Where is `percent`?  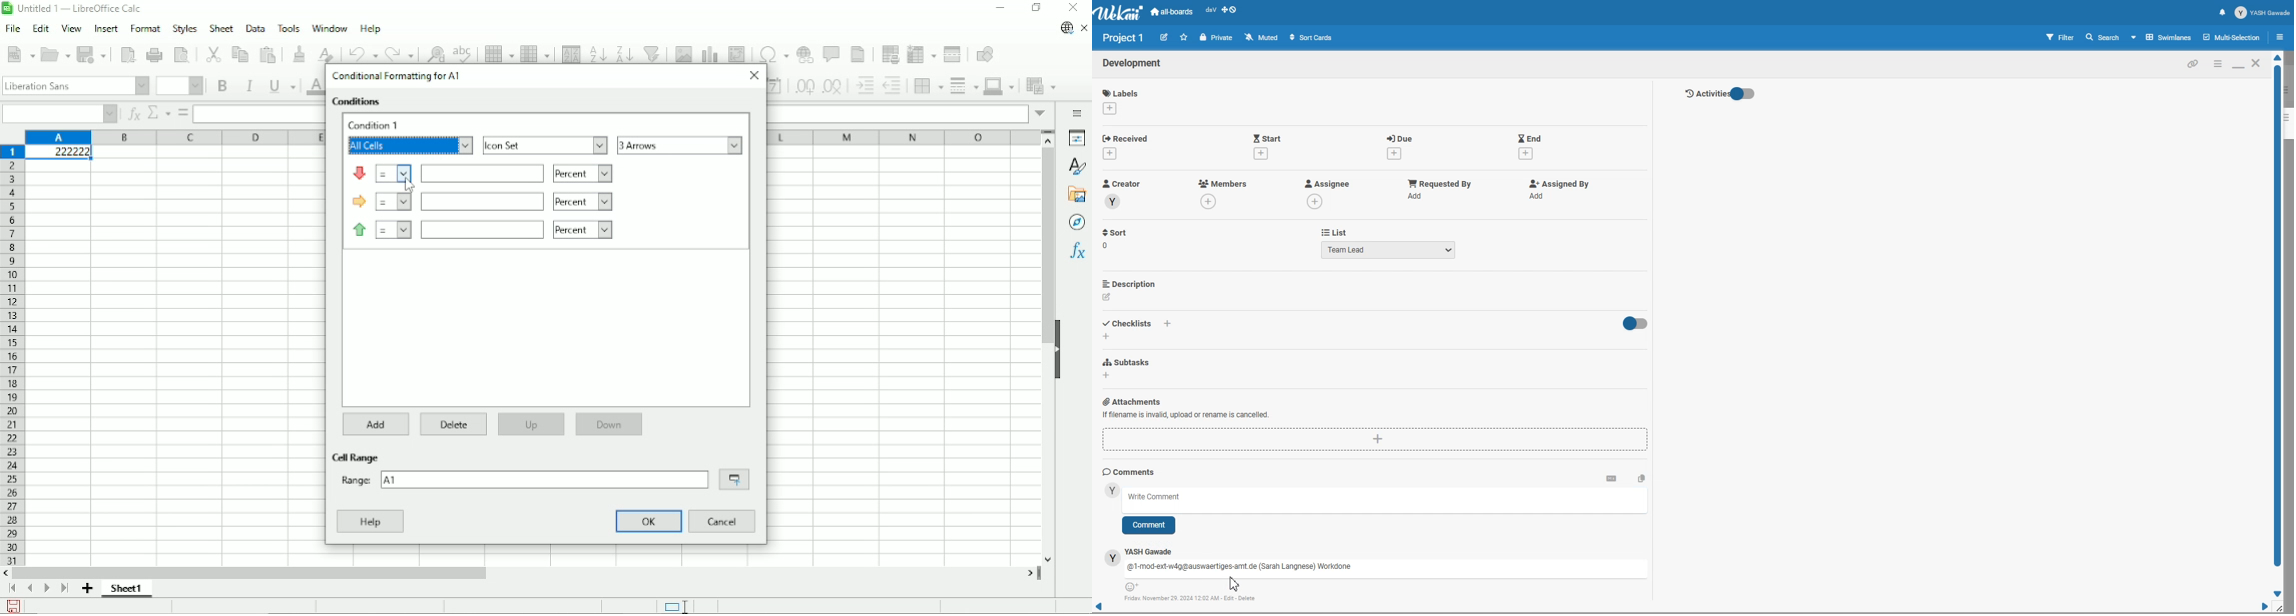
percent is located at coordinates (582, 229).